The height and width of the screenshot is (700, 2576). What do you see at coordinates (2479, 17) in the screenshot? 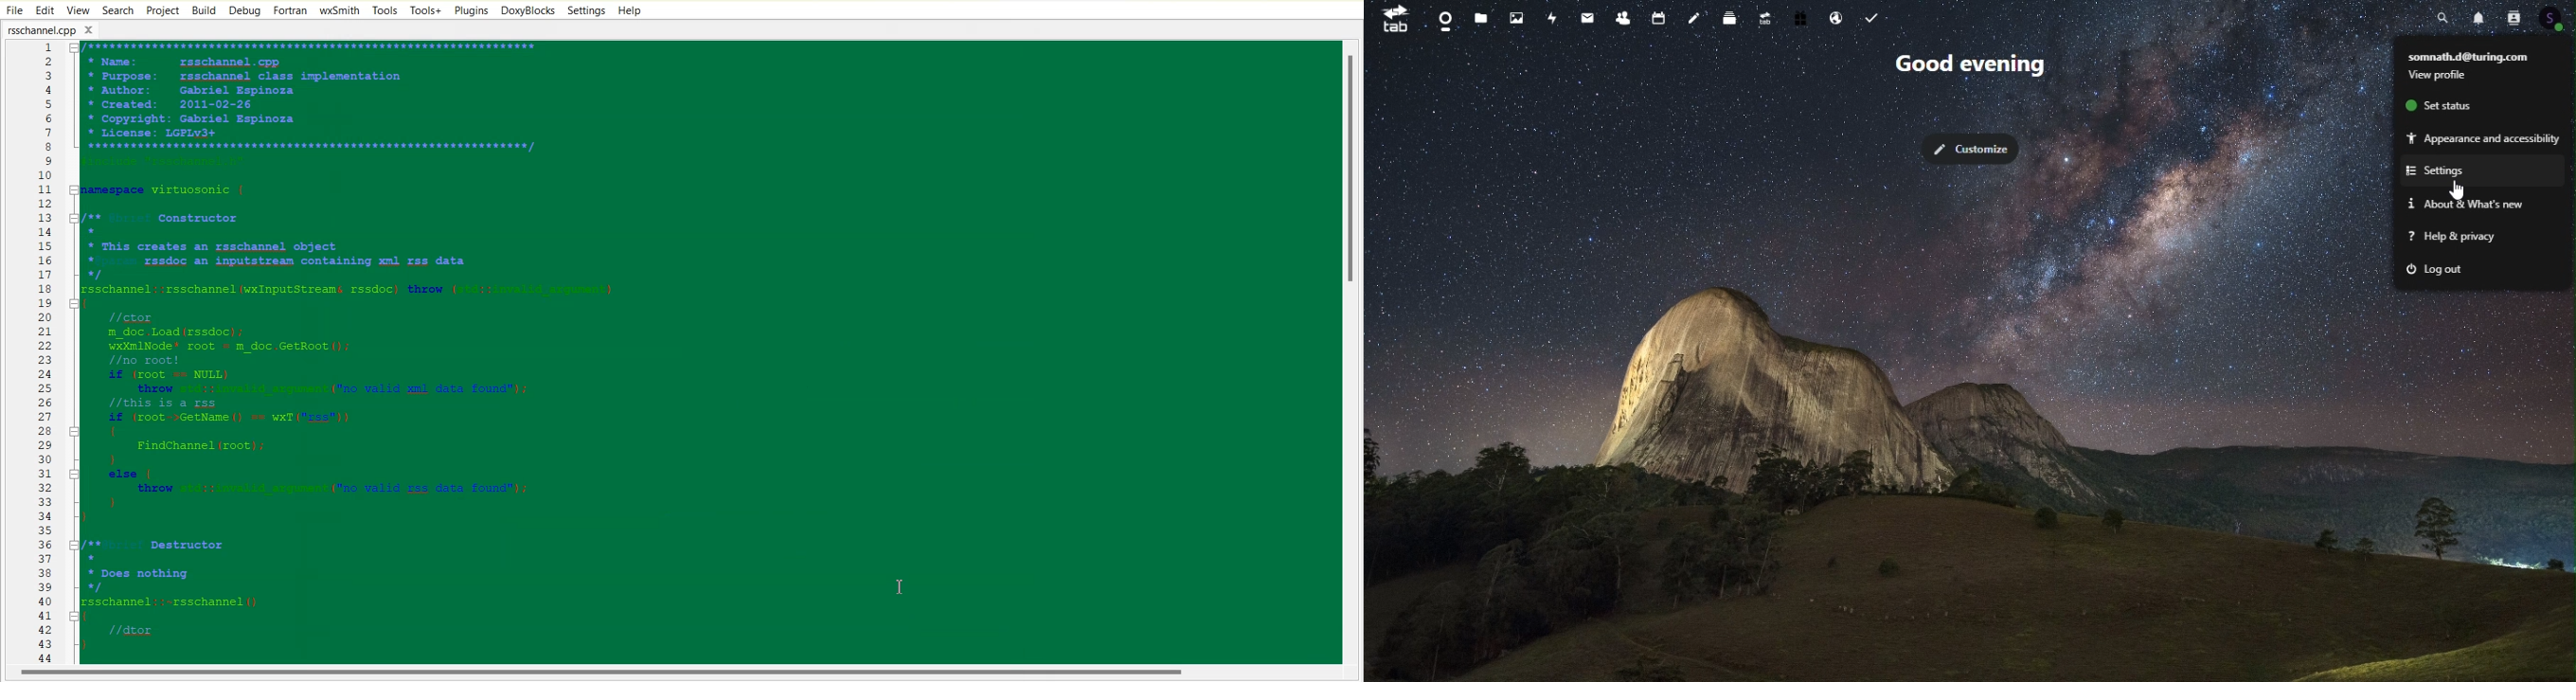
I see `notification` at bounding box center [2479, 17].